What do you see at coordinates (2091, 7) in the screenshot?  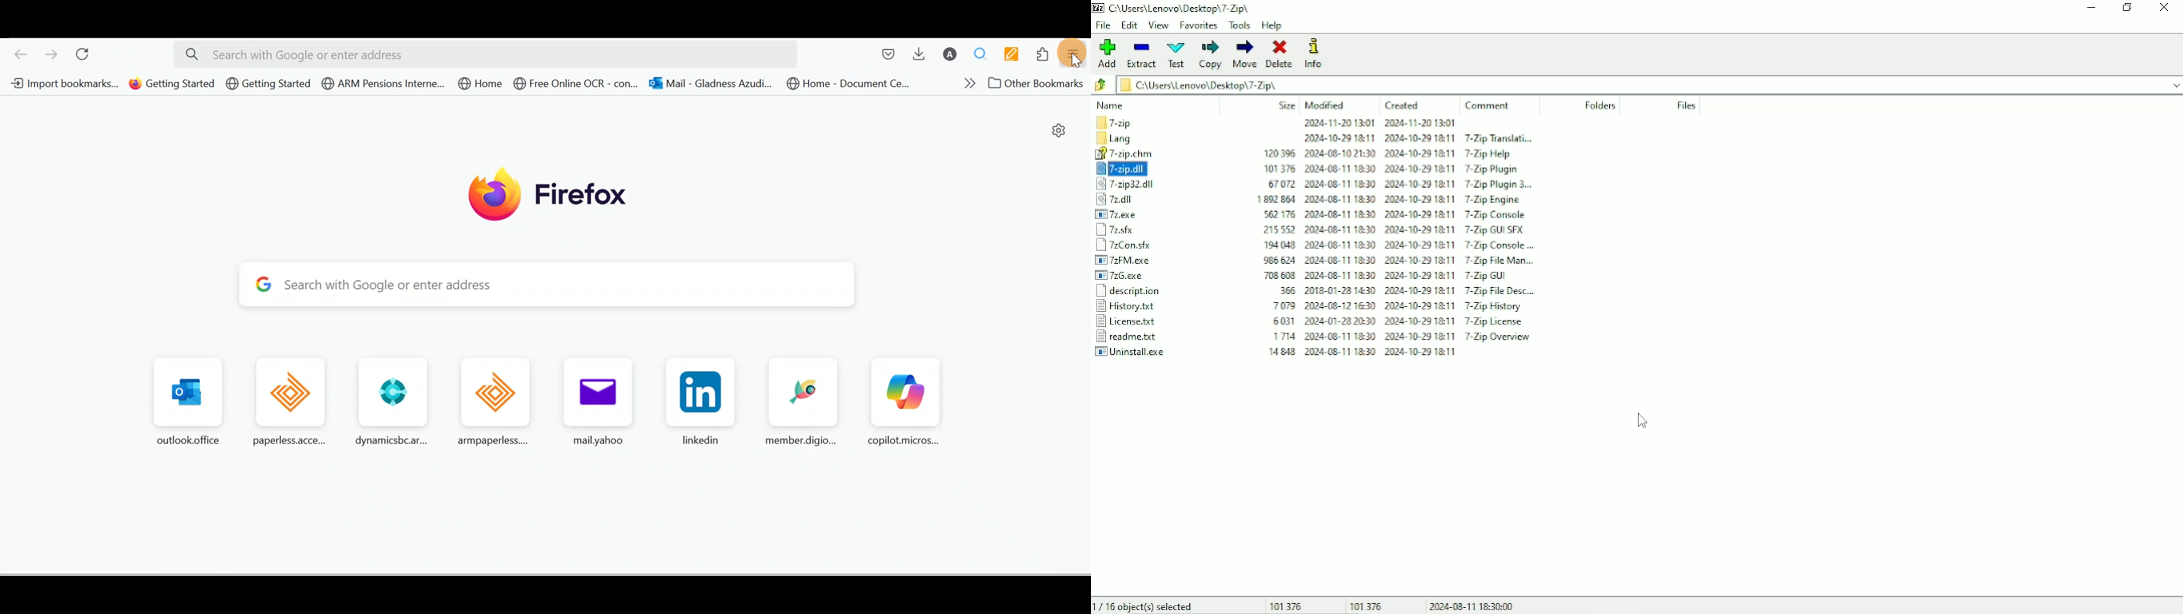 I see `Minimize` at bounding box center [2091, 7].